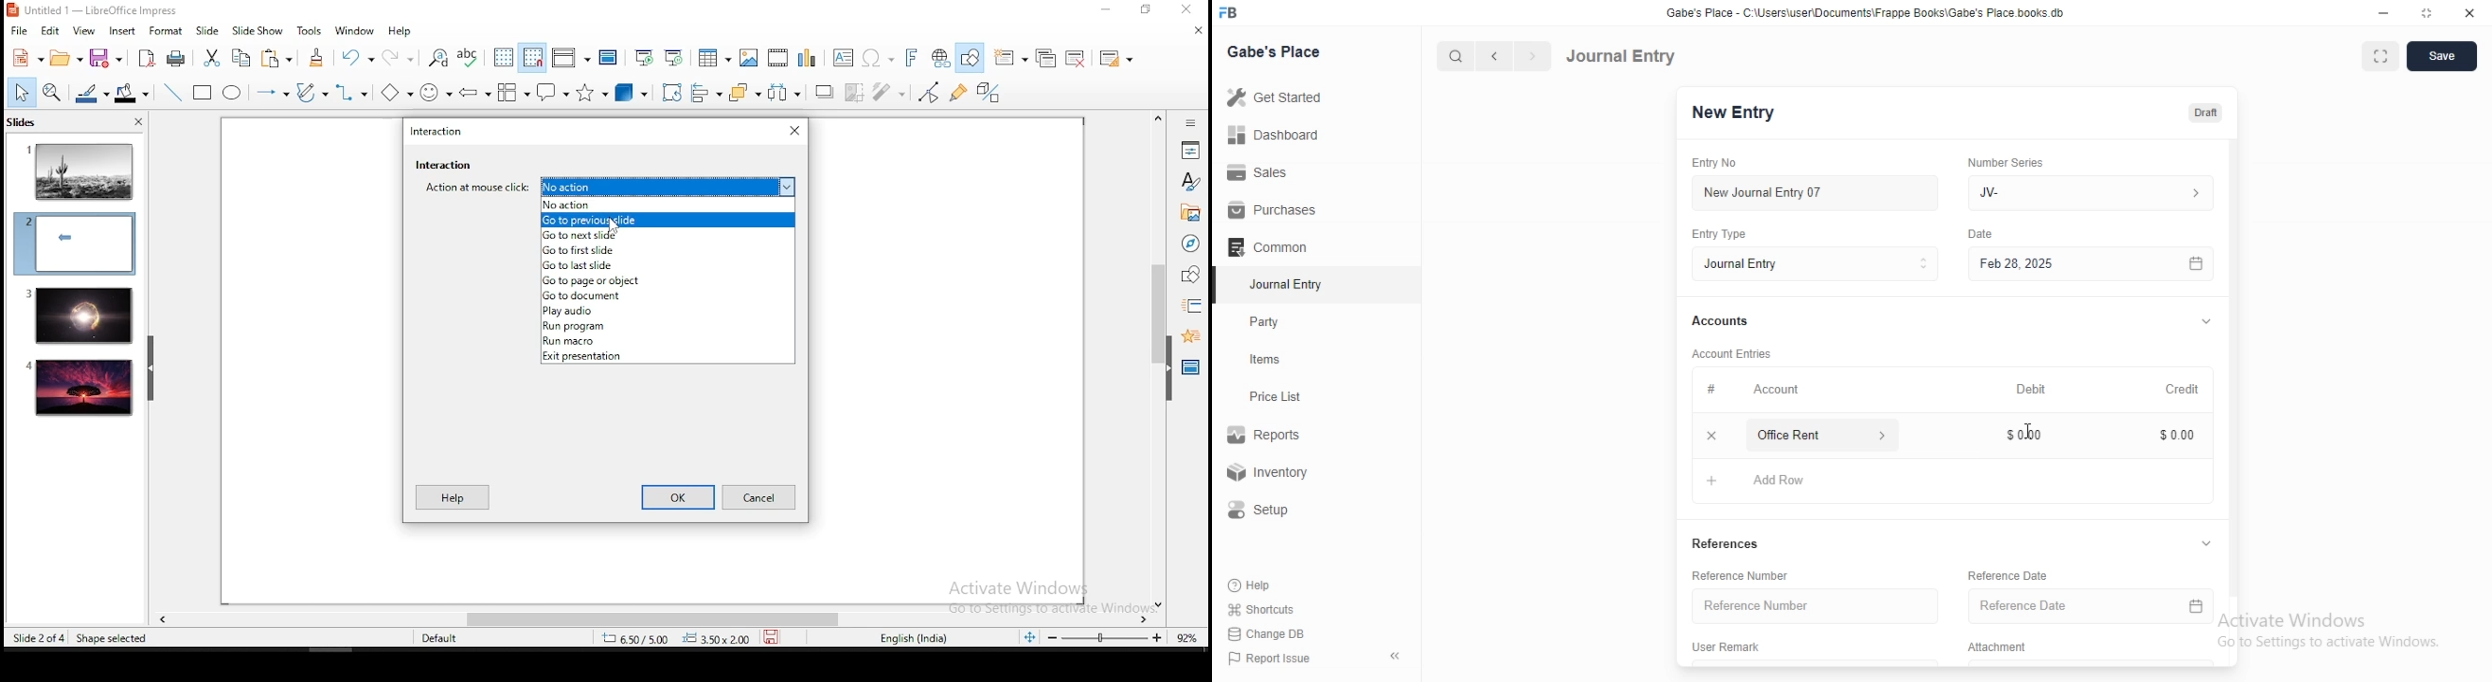 The image size is (2492, 700). What do you see at coordinates (1253, 585) in the screenshot?
I see `Help` at bounding box center [1253, 585].